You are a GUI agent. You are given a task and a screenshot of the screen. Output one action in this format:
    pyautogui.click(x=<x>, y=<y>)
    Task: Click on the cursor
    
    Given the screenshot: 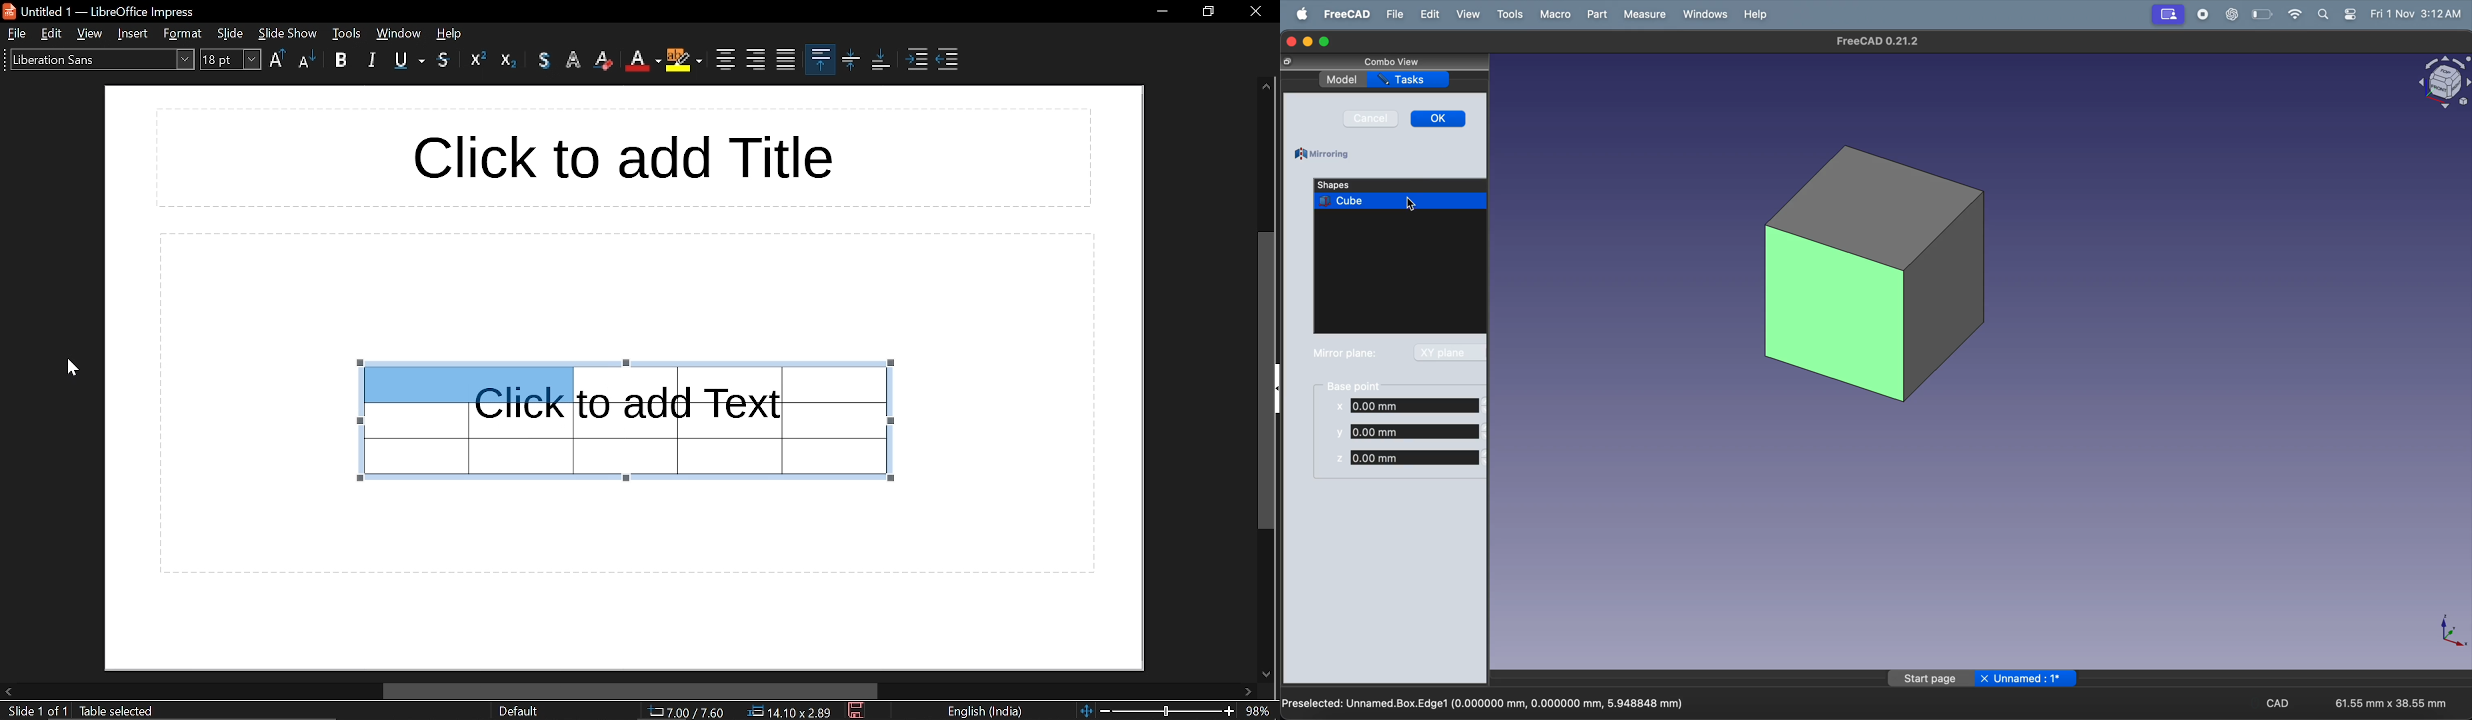 What is the action you would take?
    pyautogui.click(x=1410, y=204)
    